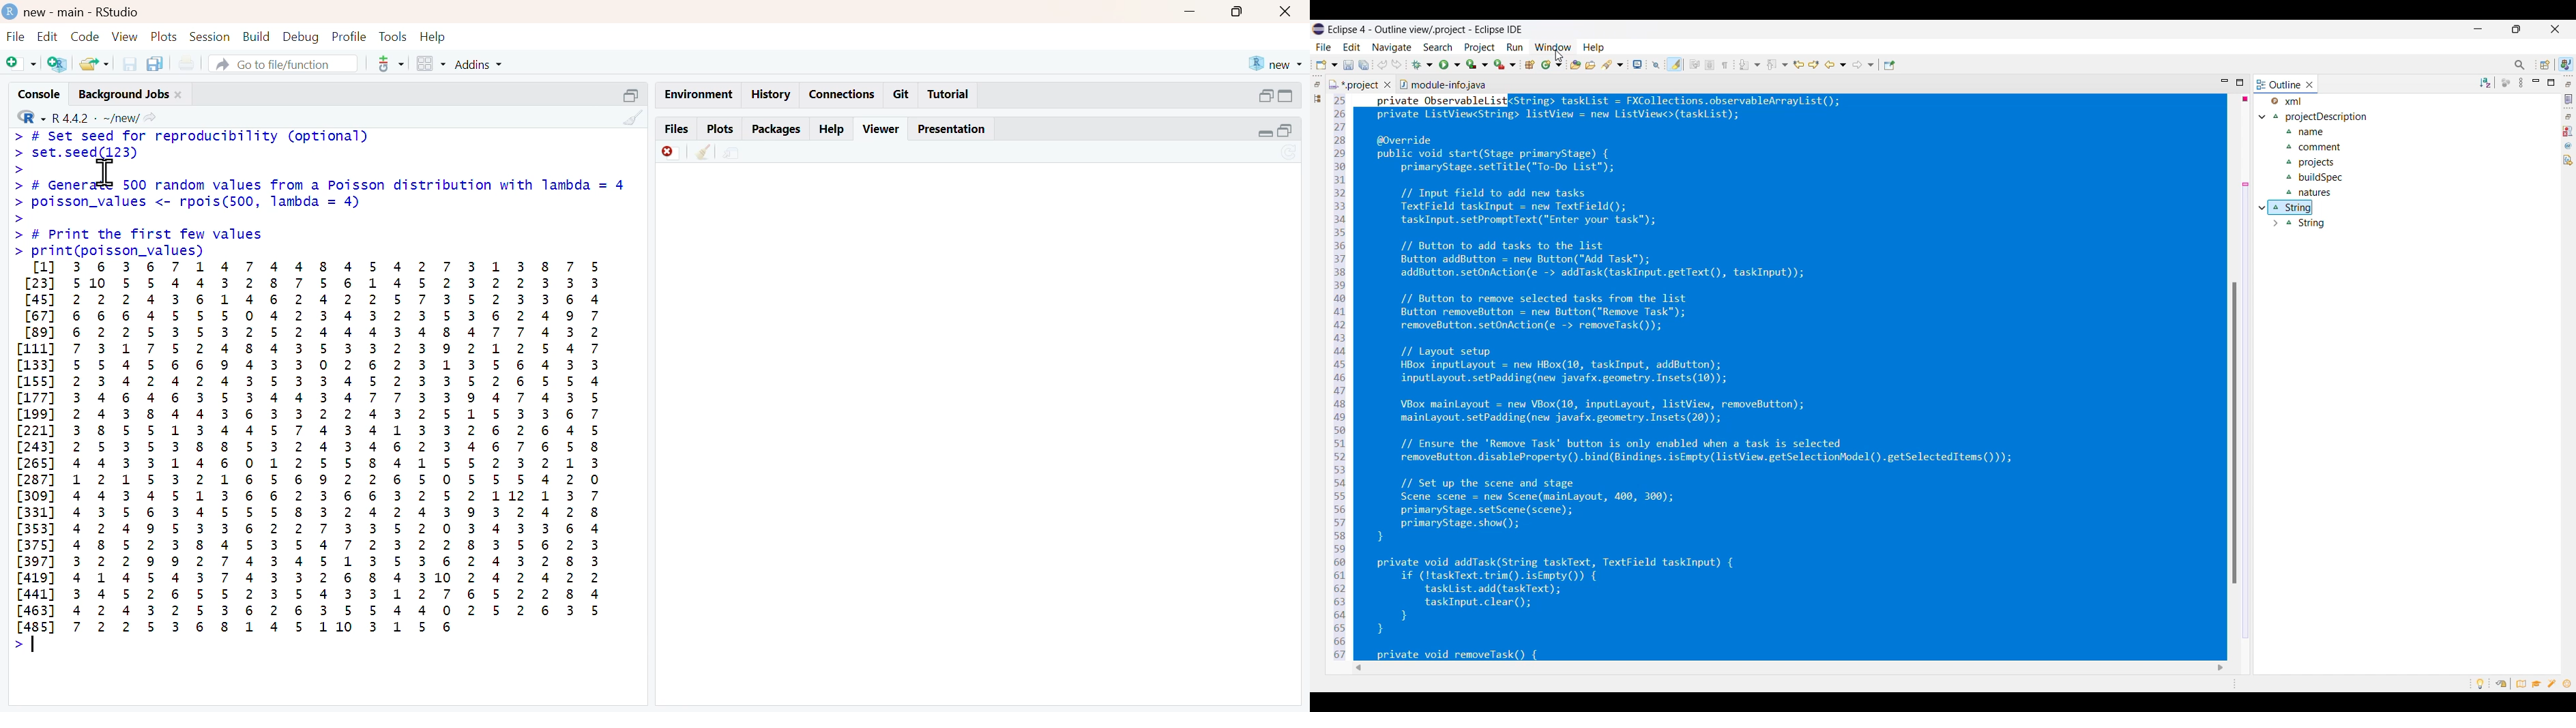 This screenshot has width=2576, height=728. What do you see at coordinates (1477, 64) in the screenshot?
I see `Coverage options` at bounding box center [1477, 64].